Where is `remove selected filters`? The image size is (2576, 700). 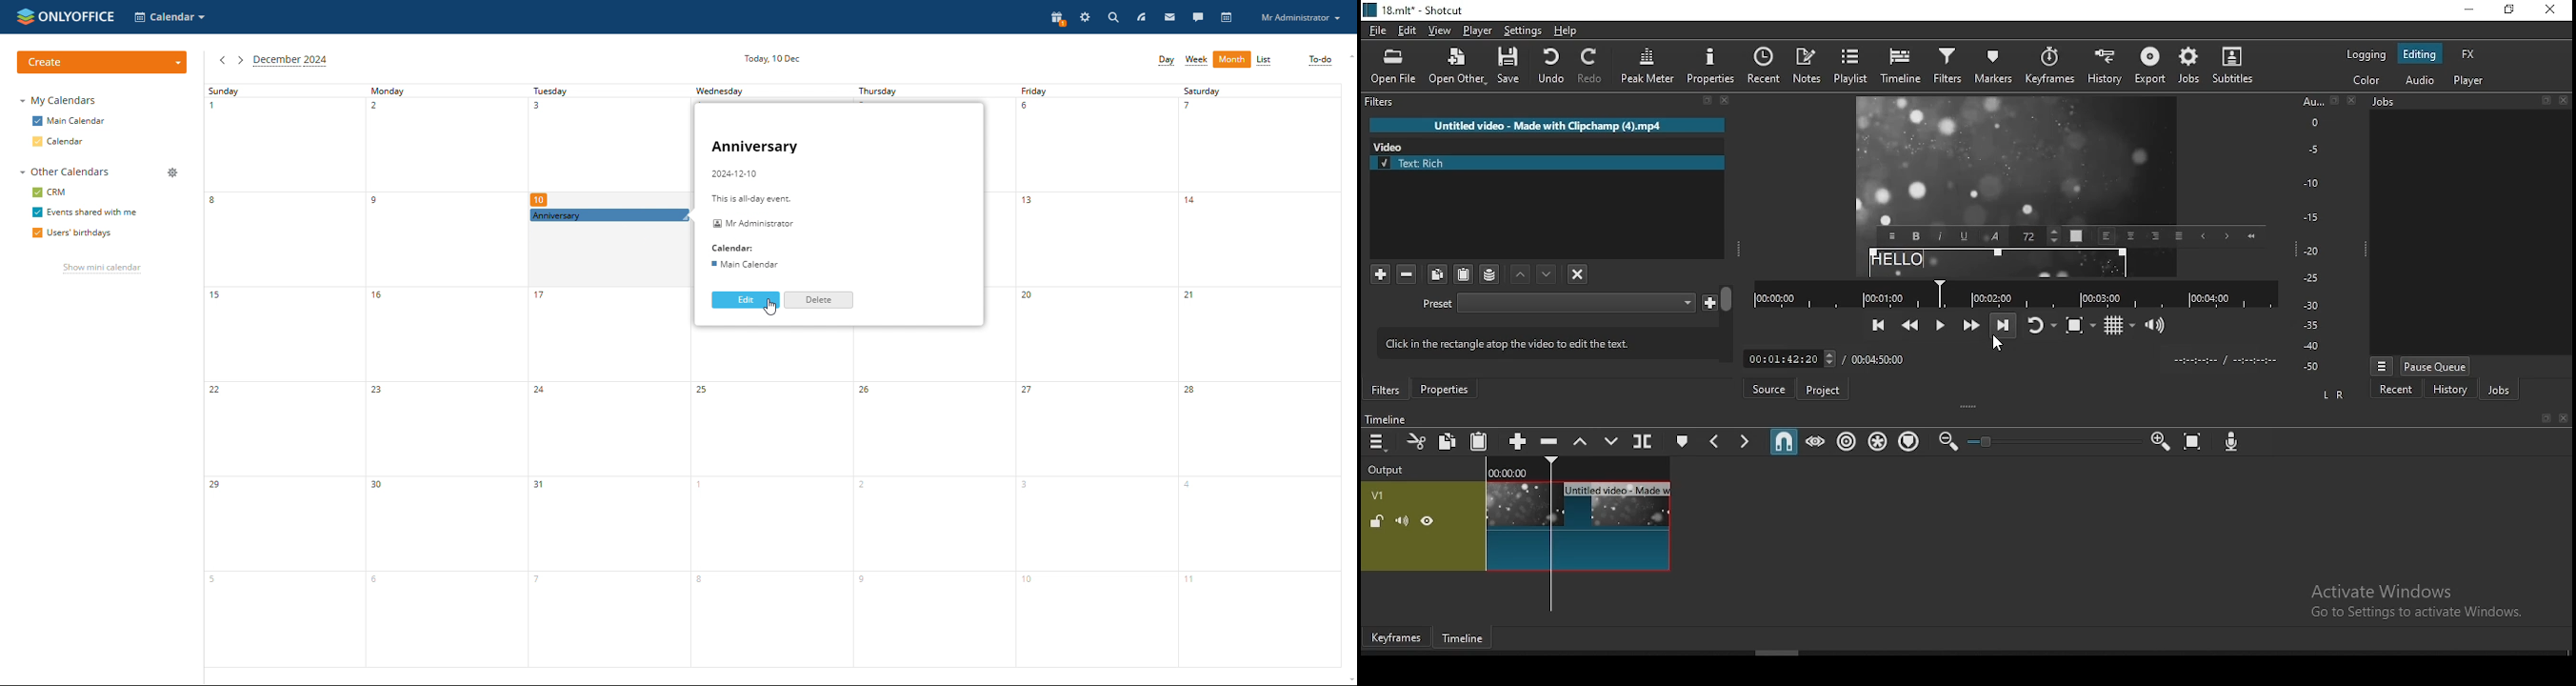
remove selected filters is located at coordinates (1408, 275).